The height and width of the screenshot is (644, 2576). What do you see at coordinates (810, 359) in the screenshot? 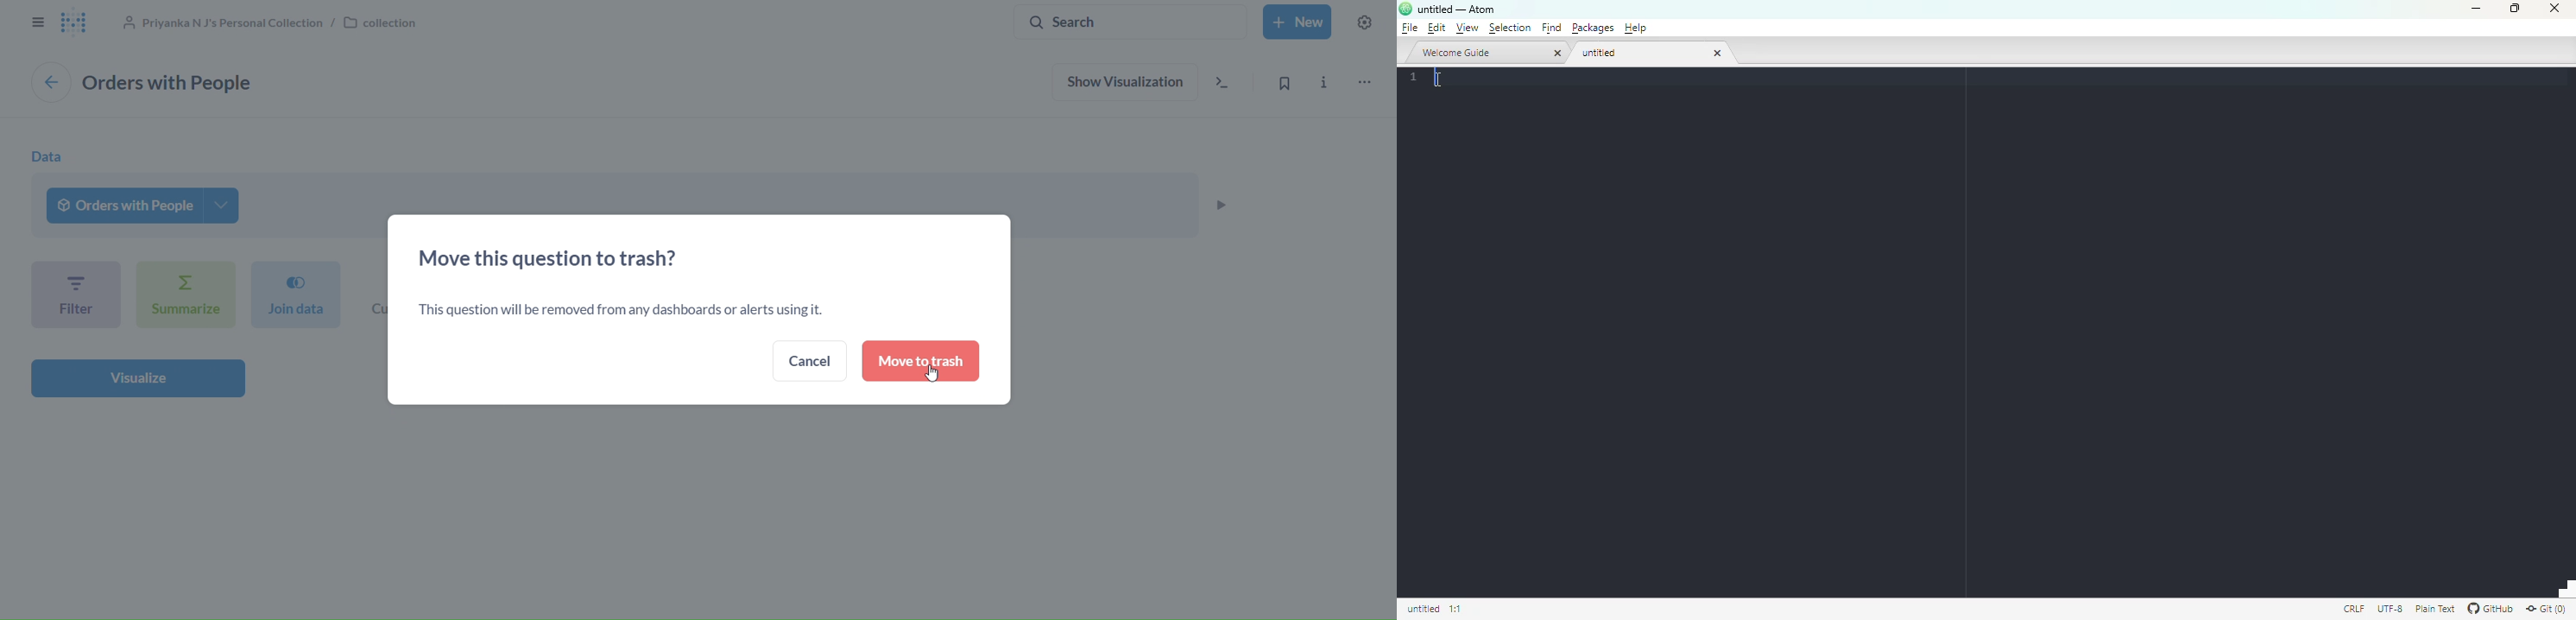
I see `cancel` at bounding box center [810, 359].